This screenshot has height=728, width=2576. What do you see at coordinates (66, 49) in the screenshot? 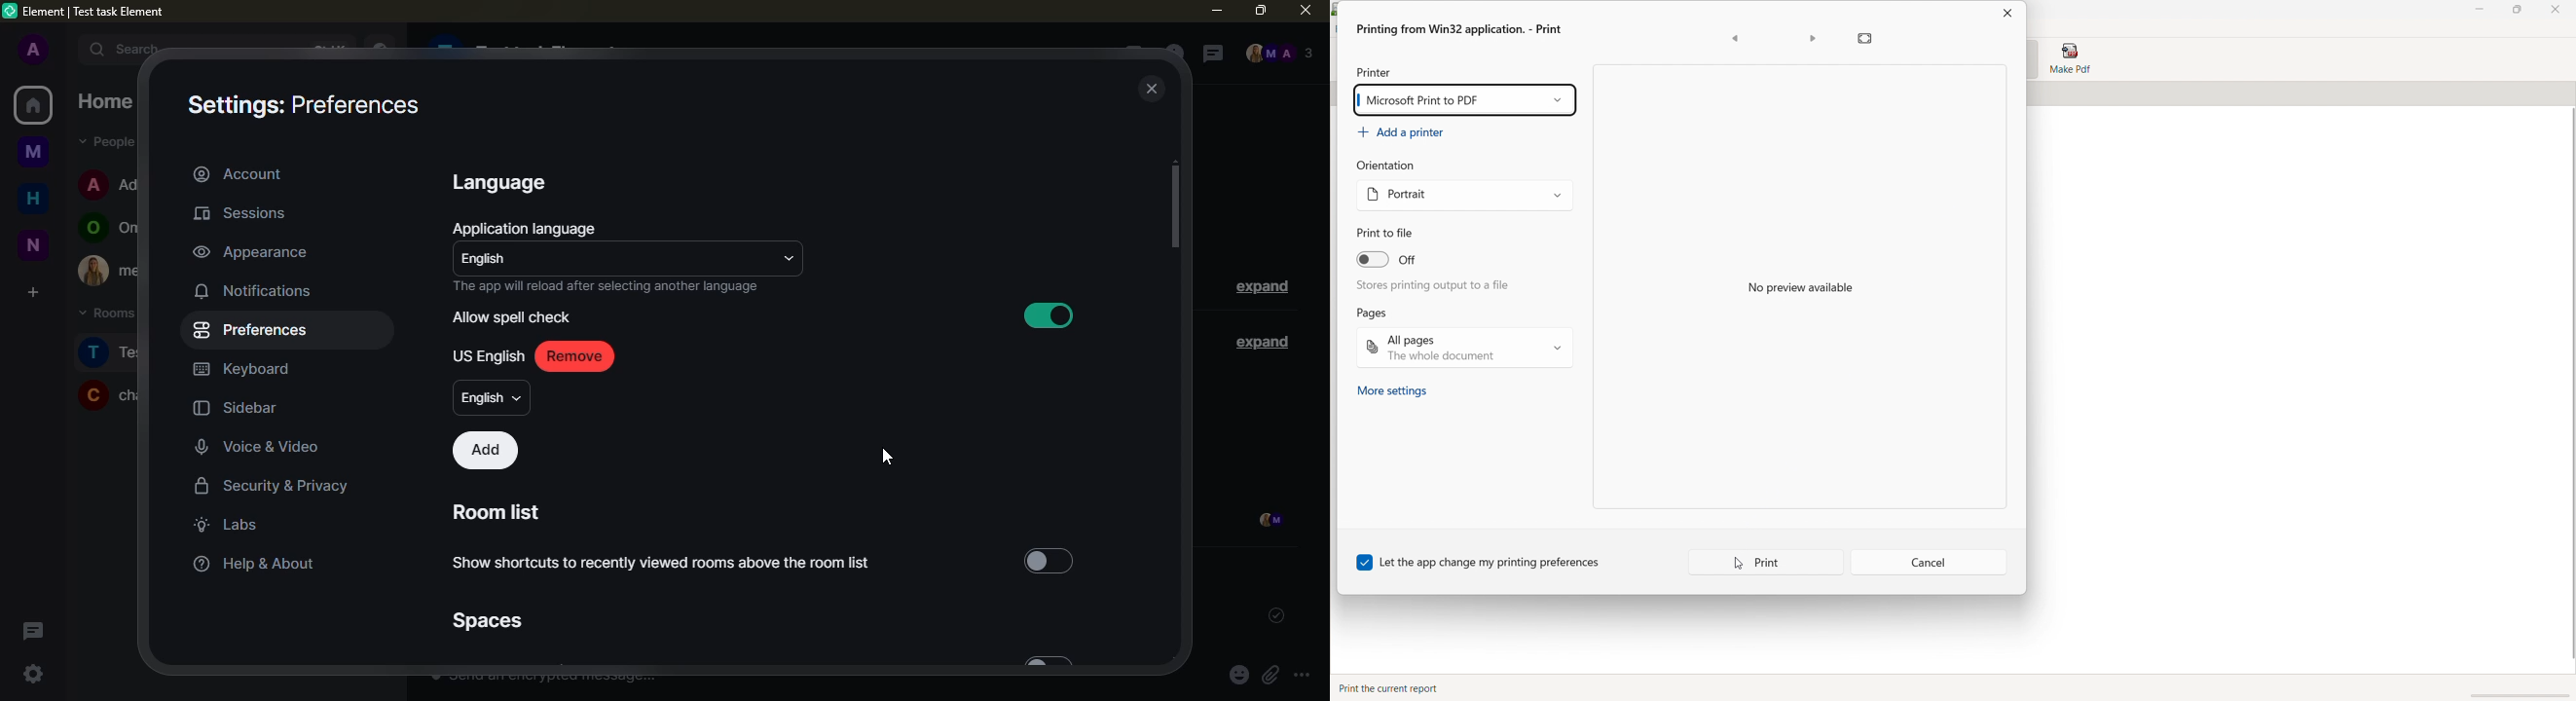
I see `expand` at bounding box center [66, 49].